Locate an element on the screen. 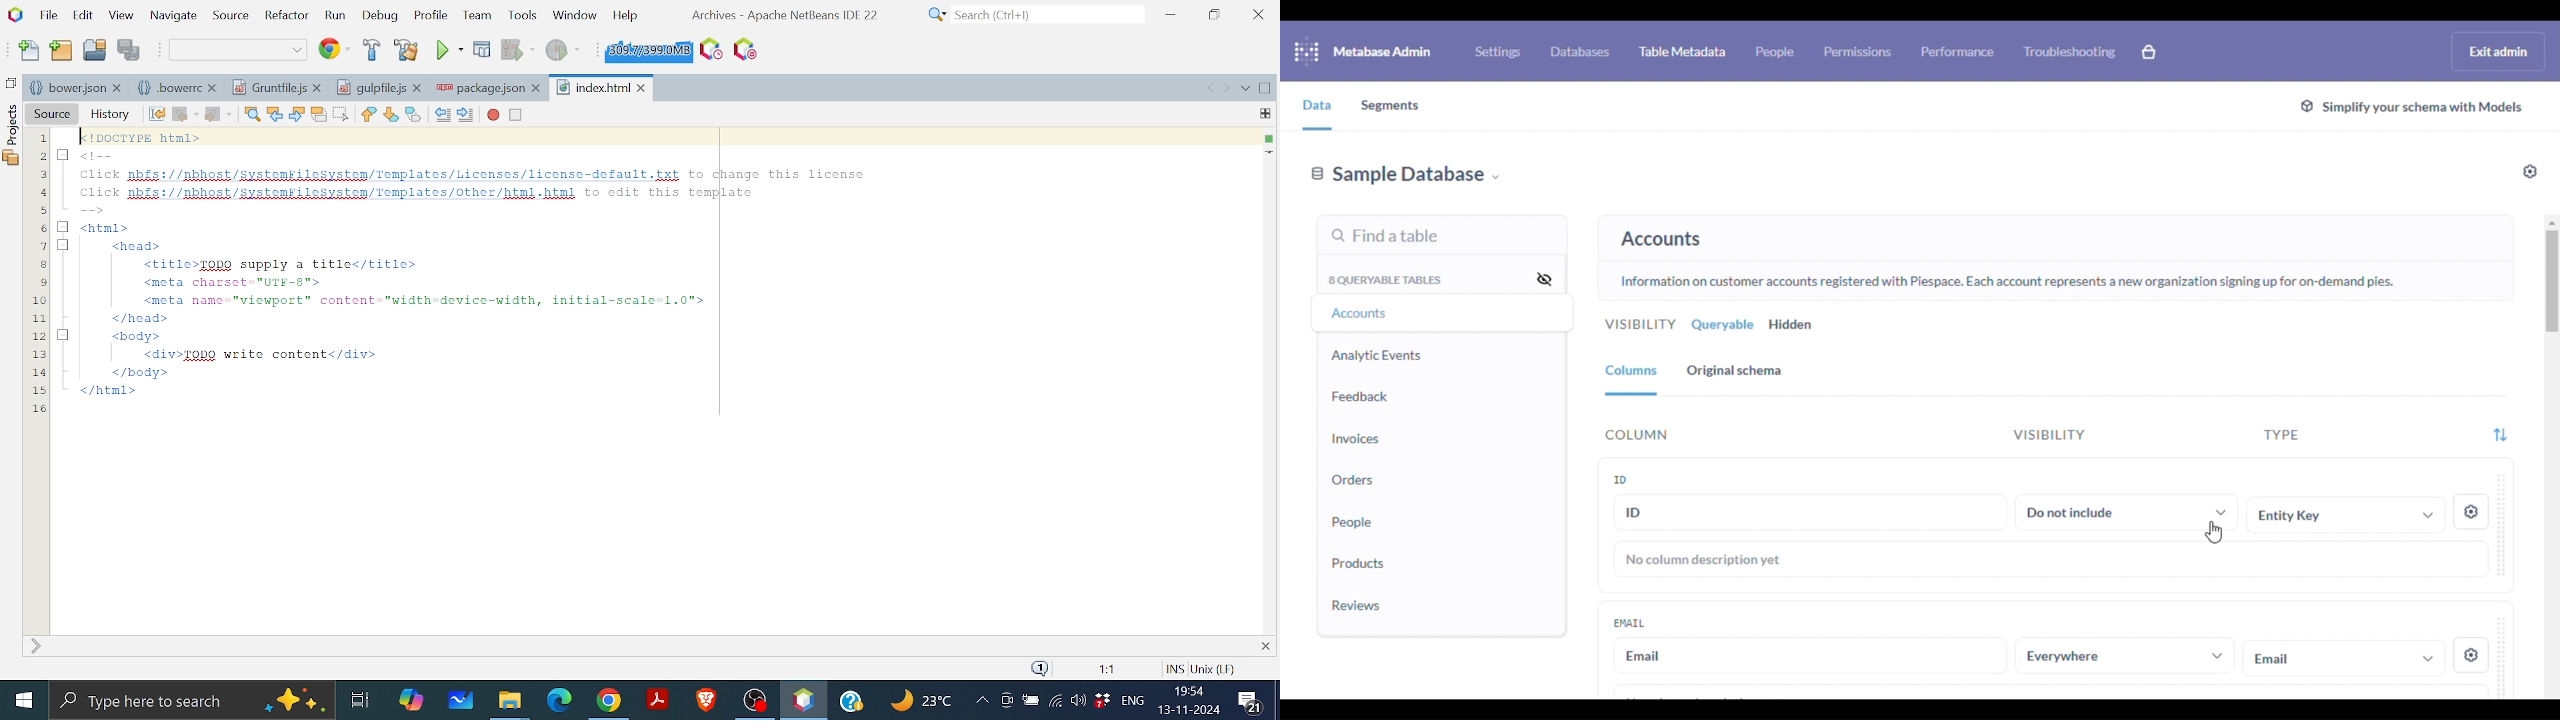 The height and width of the screenshot is (728, 2576). current line is located at coordinates (1271, 153).